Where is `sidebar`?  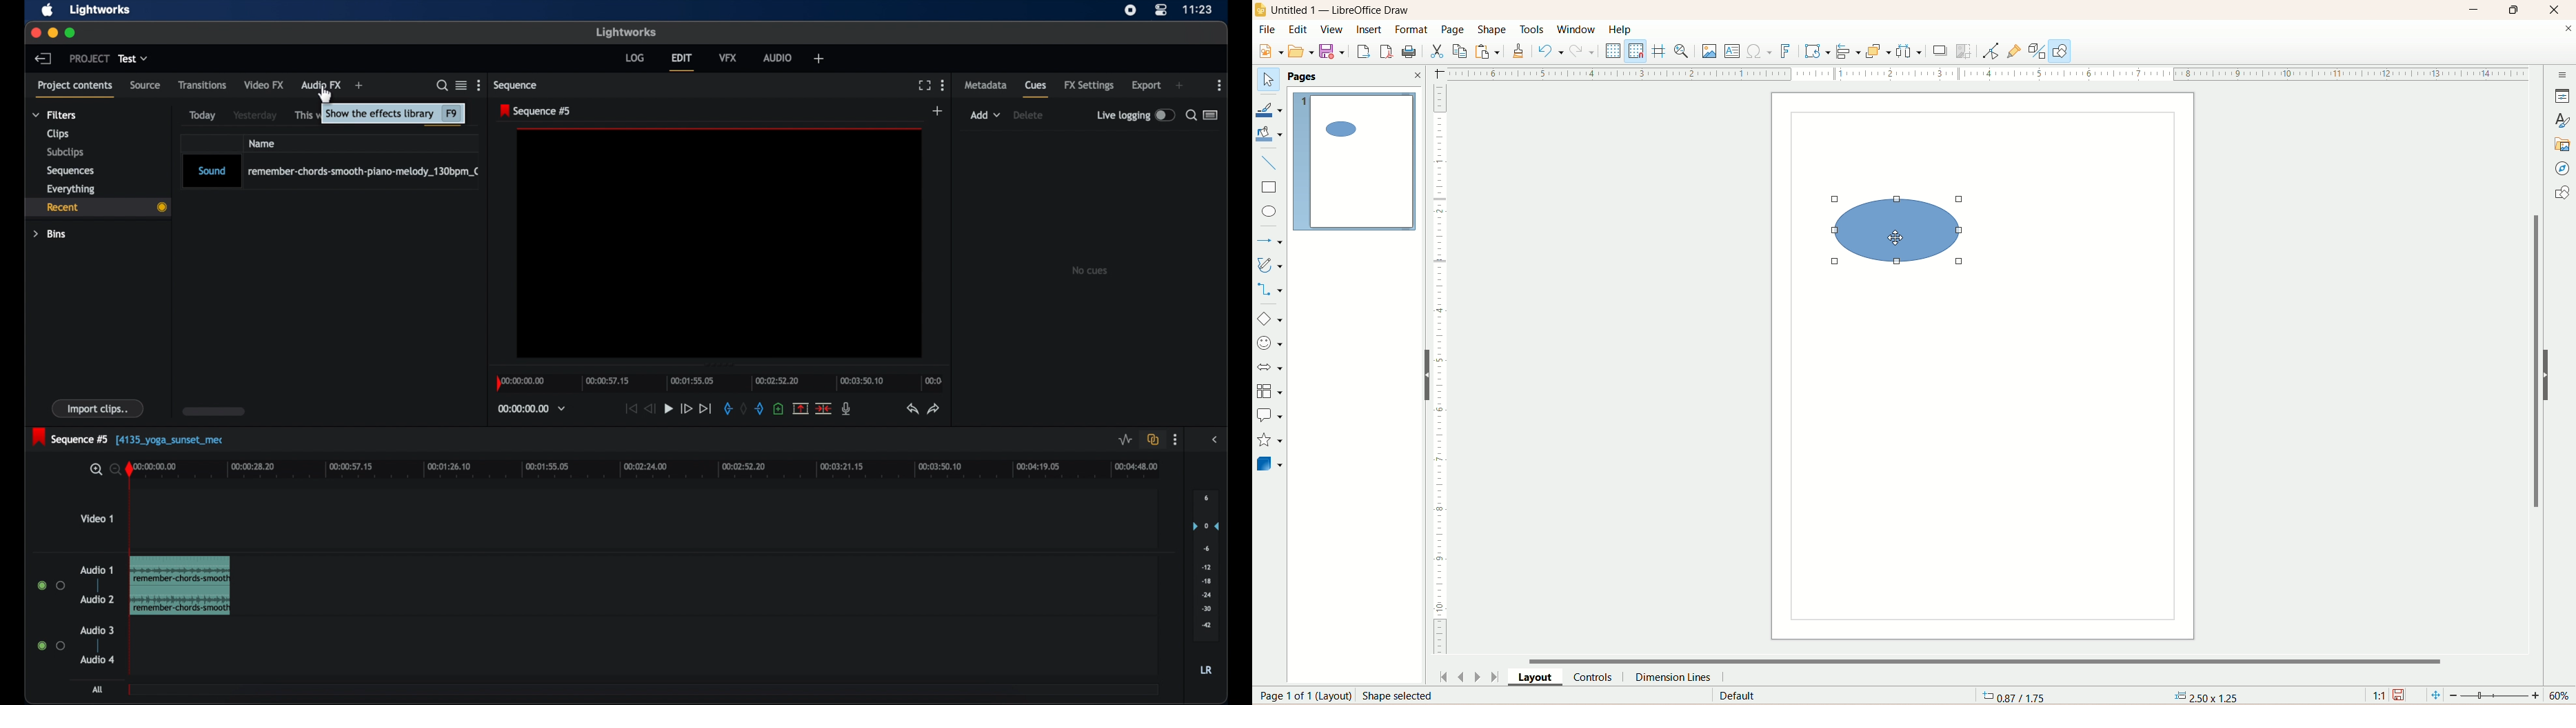
sidebar is located at coordinates (1216, 439).